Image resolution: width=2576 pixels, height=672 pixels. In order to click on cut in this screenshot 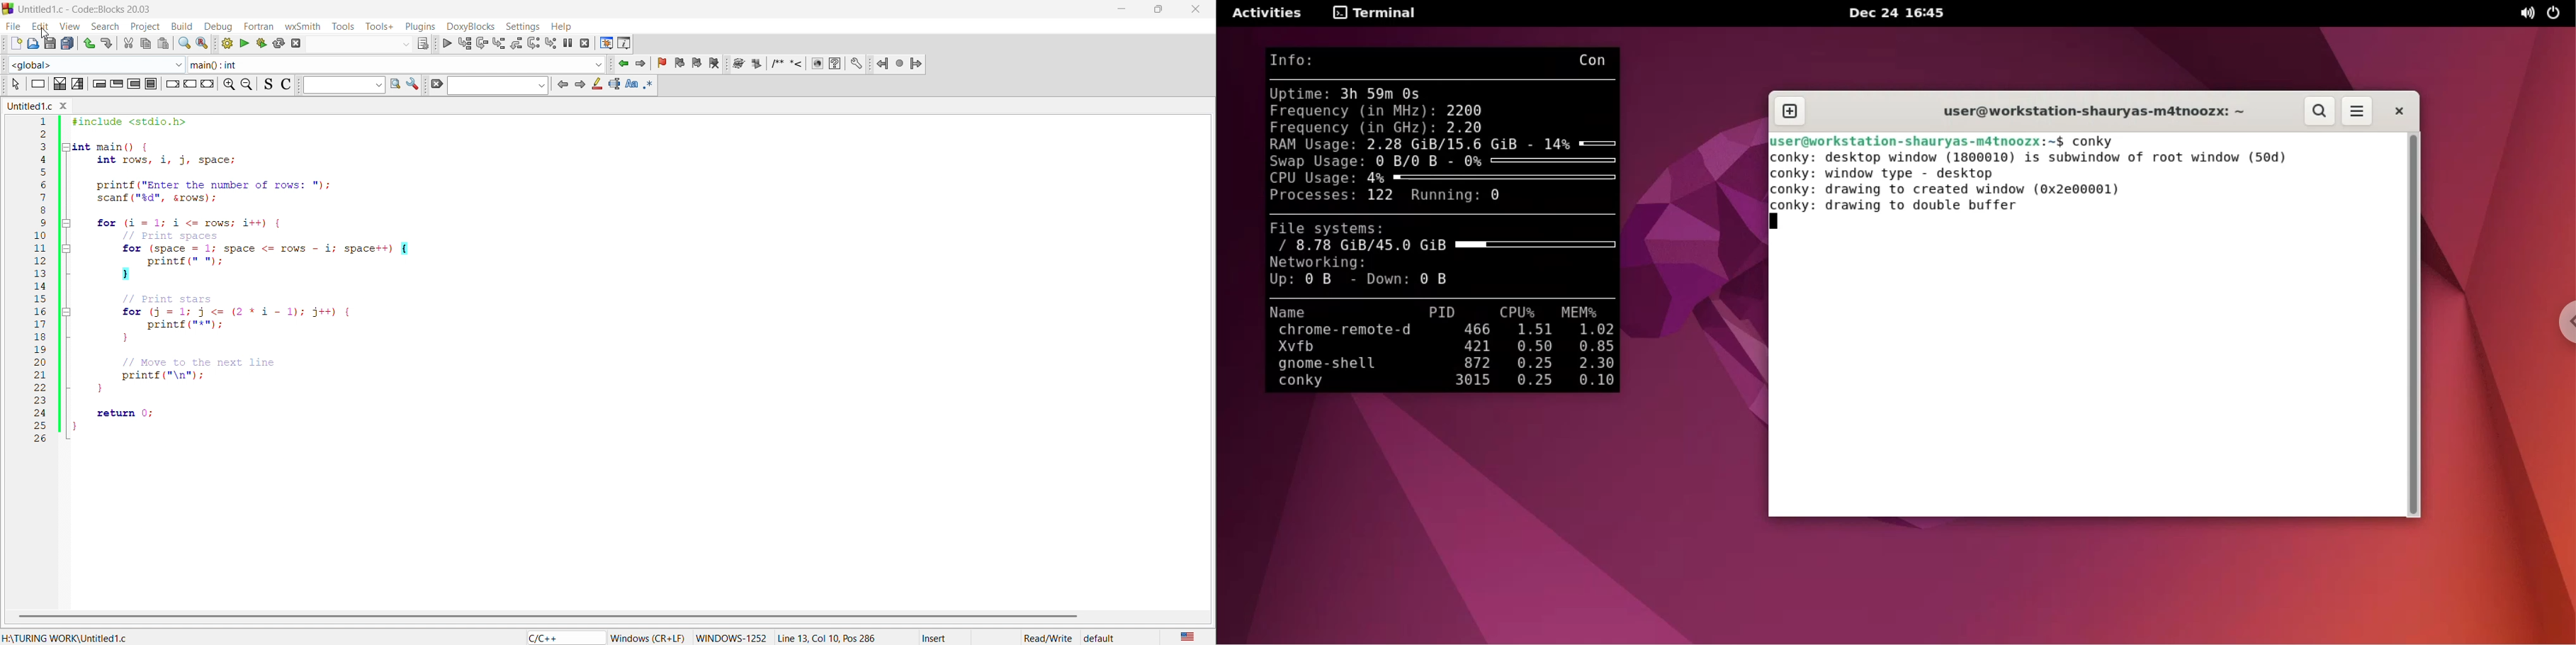, I will do `click(125, 44)`.